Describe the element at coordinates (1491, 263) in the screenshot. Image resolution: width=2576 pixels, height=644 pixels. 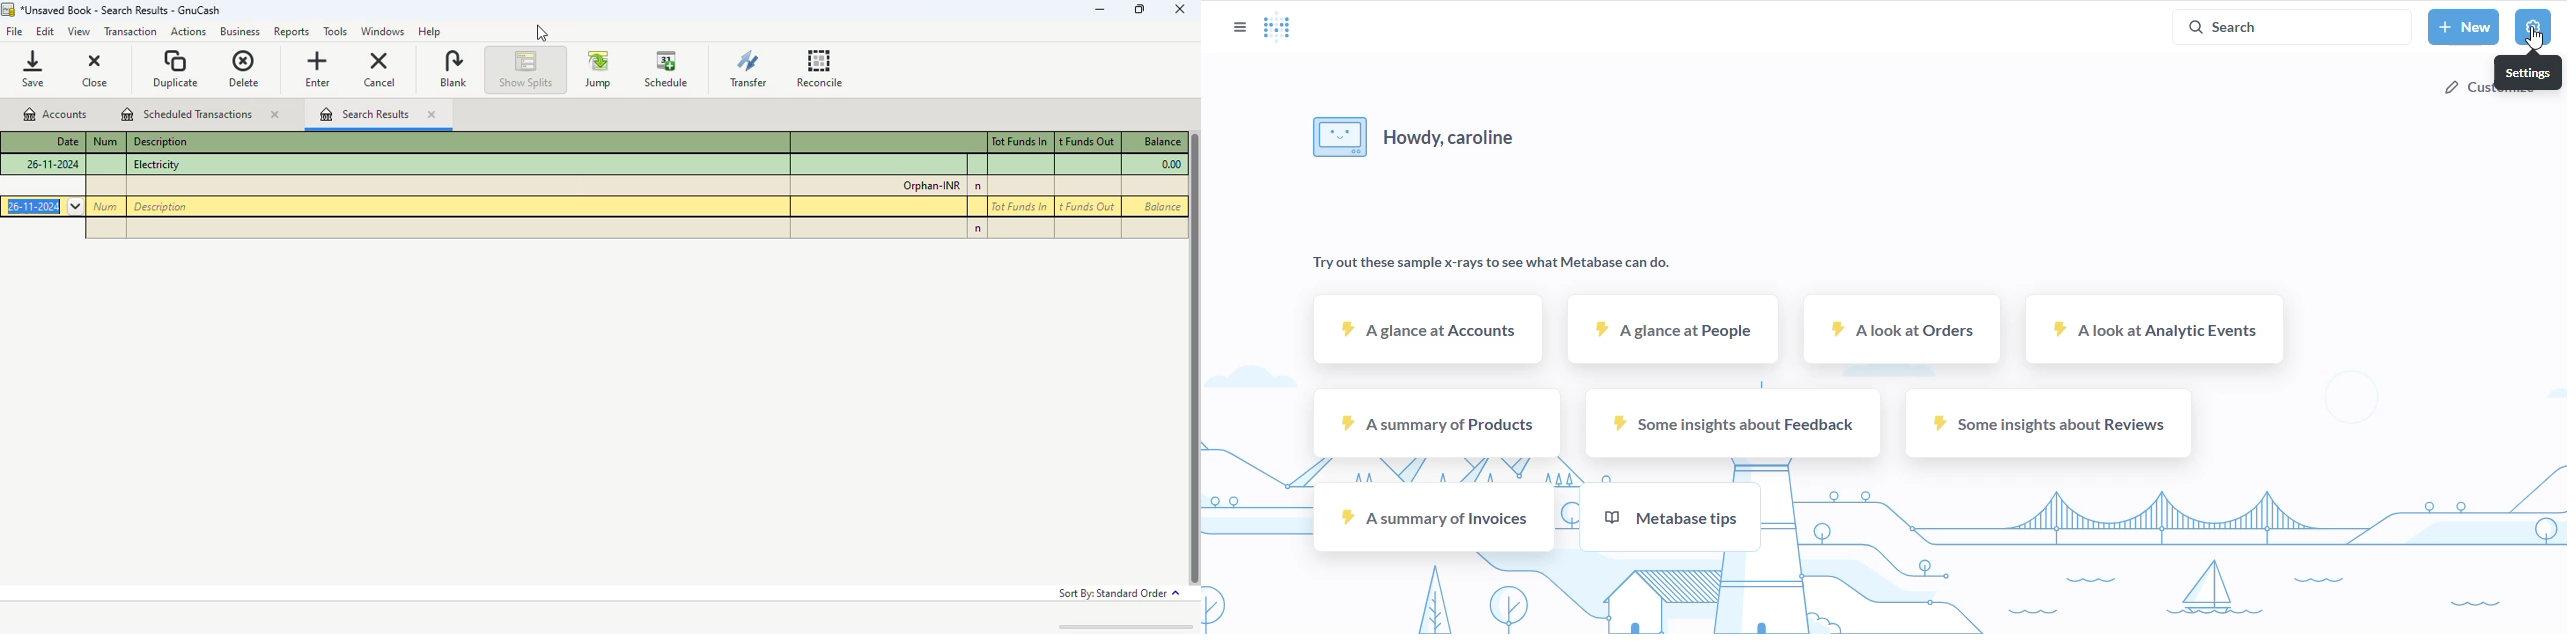
I see `try out these sample x-rays to see what metabase can do.` at that location.